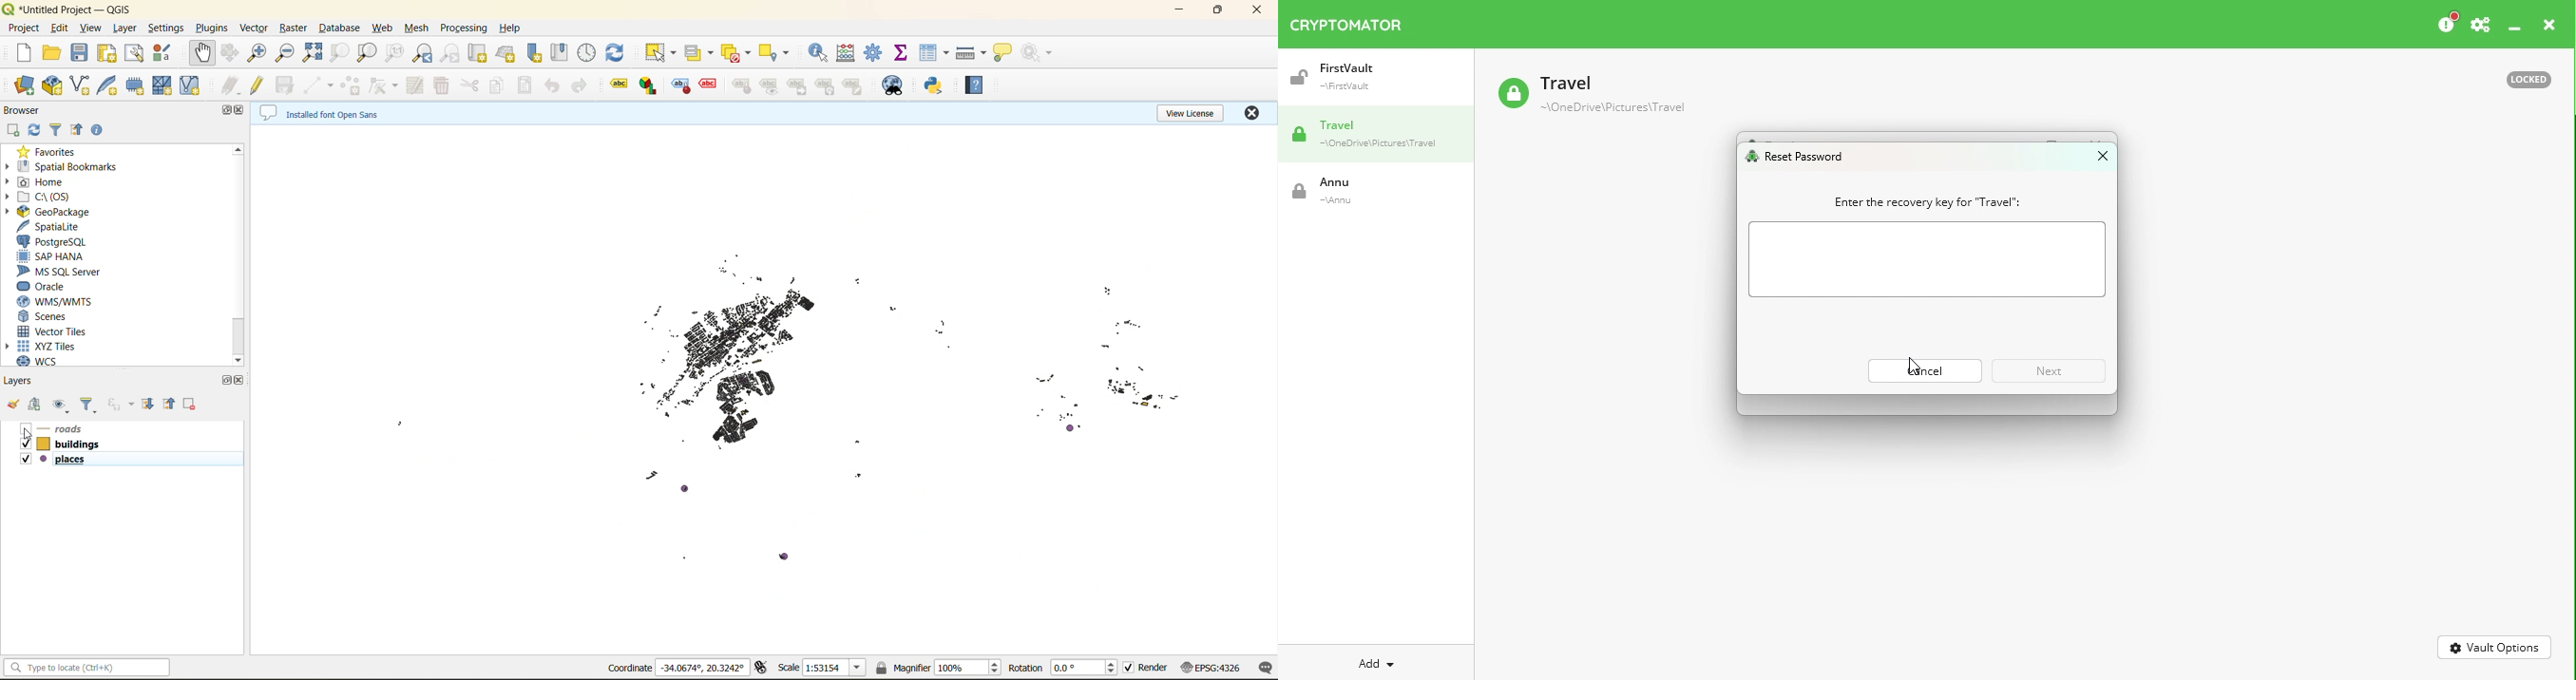 This screenshot has height=700, width=2576. I want to click on file name and app name, so click(67, 10).